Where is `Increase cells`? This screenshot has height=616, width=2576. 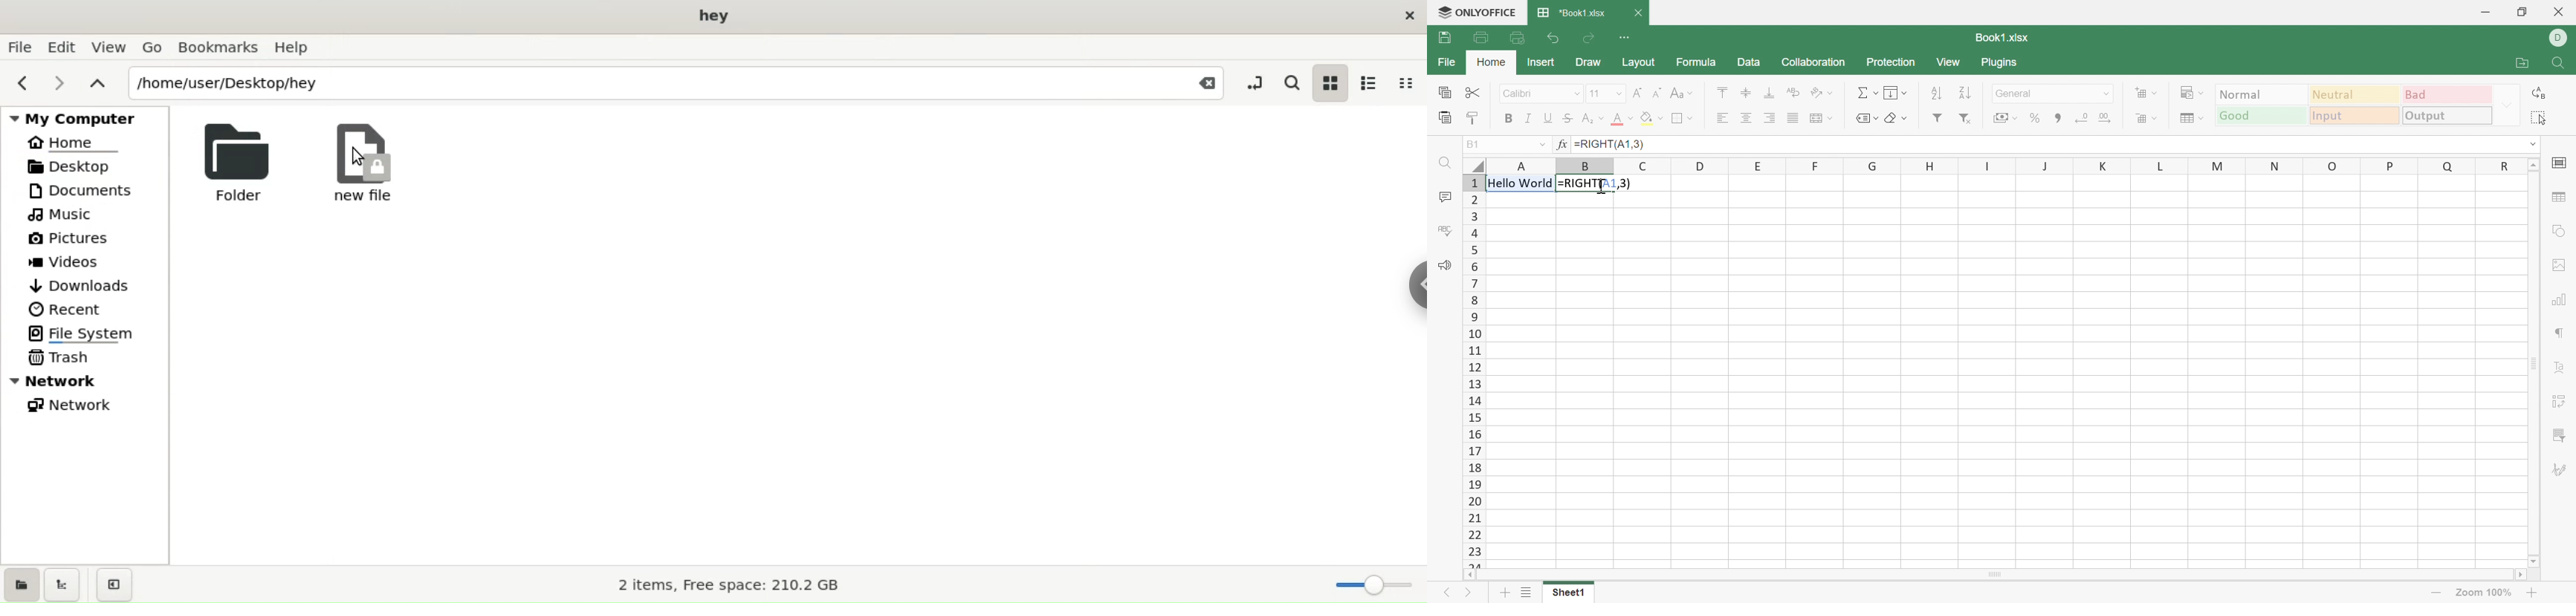
Increase cells is located at coordinates (2145, 93).